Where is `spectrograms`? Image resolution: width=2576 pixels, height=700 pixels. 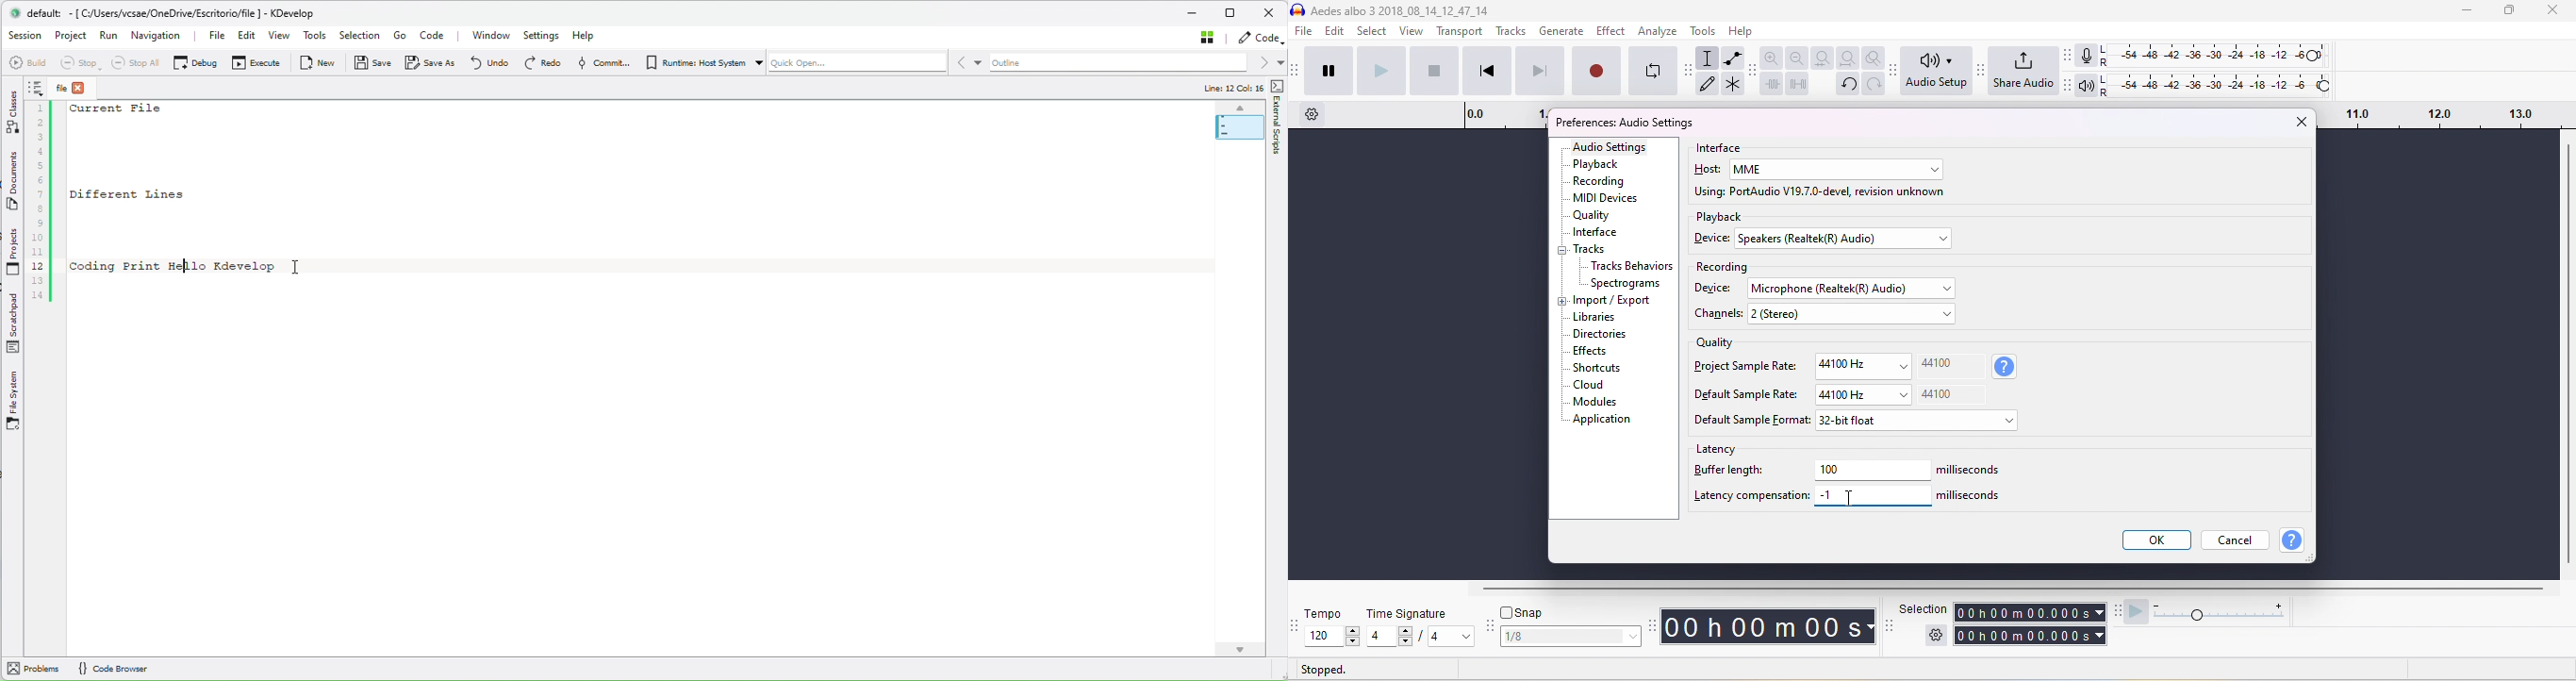
spectrograms is located at coordinates (1627, 284).